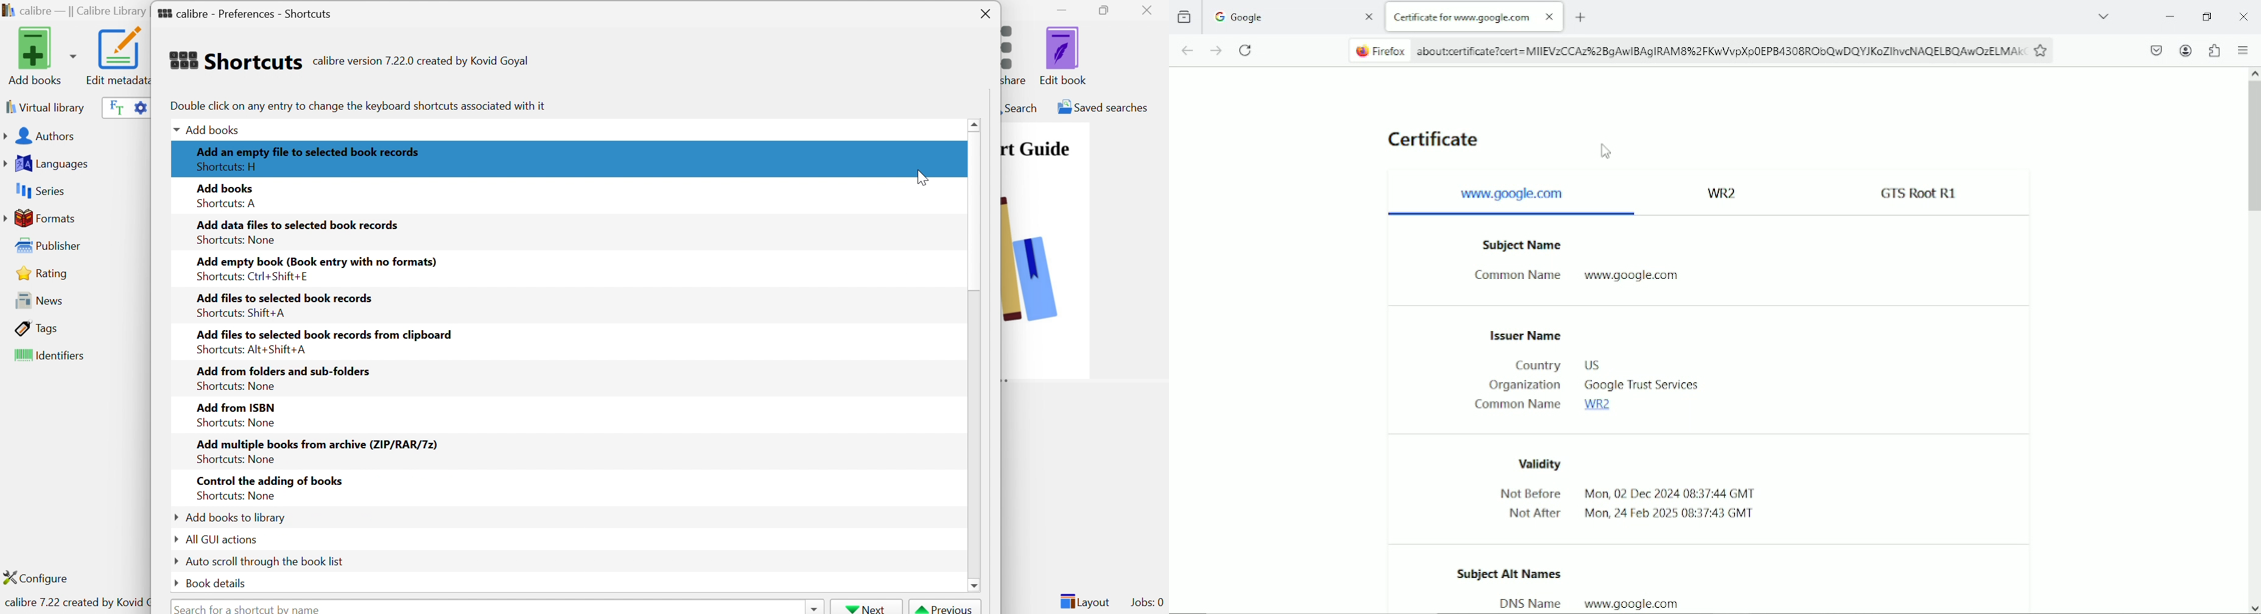 Image resolution: width=2268 pixels, height=616 pixels. Describe the element at coordinates (1531, 494) in the screenshot. I see `Not Before` at that location.